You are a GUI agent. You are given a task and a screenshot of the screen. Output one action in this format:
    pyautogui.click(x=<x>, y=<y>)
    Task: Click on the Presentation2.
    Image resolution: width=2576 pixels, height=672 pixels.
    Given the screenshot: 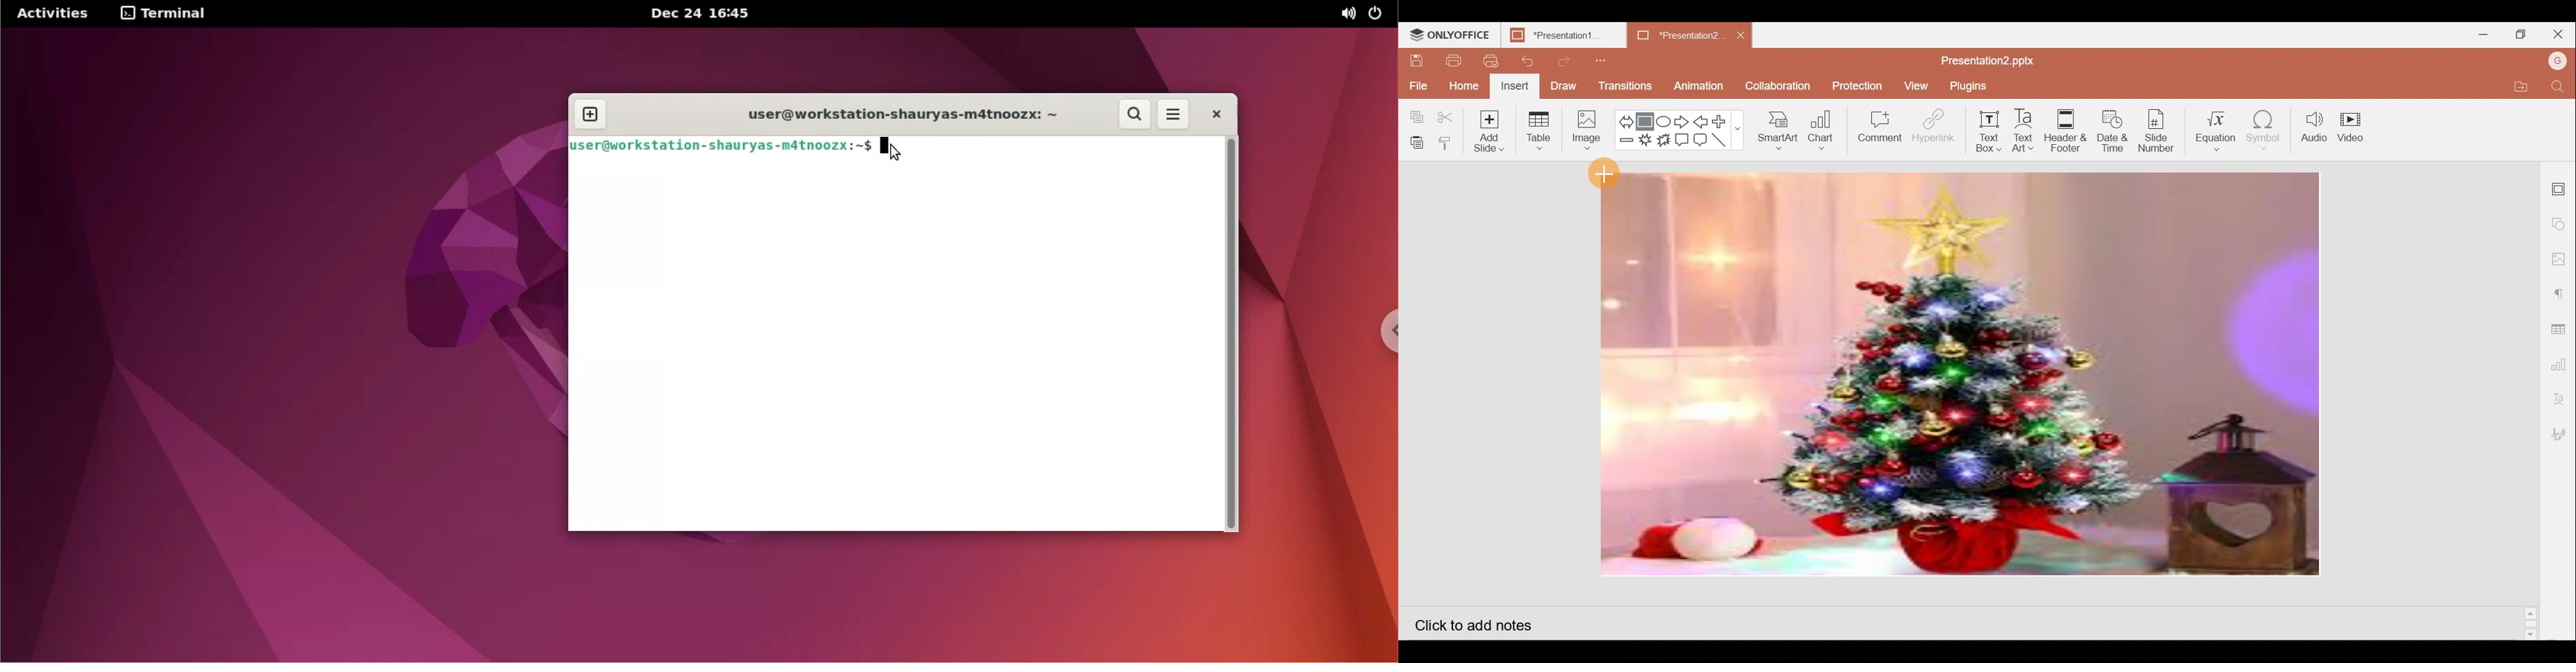 What is the action you would take?
    pyautogui.click(x=1671, y=36)
    